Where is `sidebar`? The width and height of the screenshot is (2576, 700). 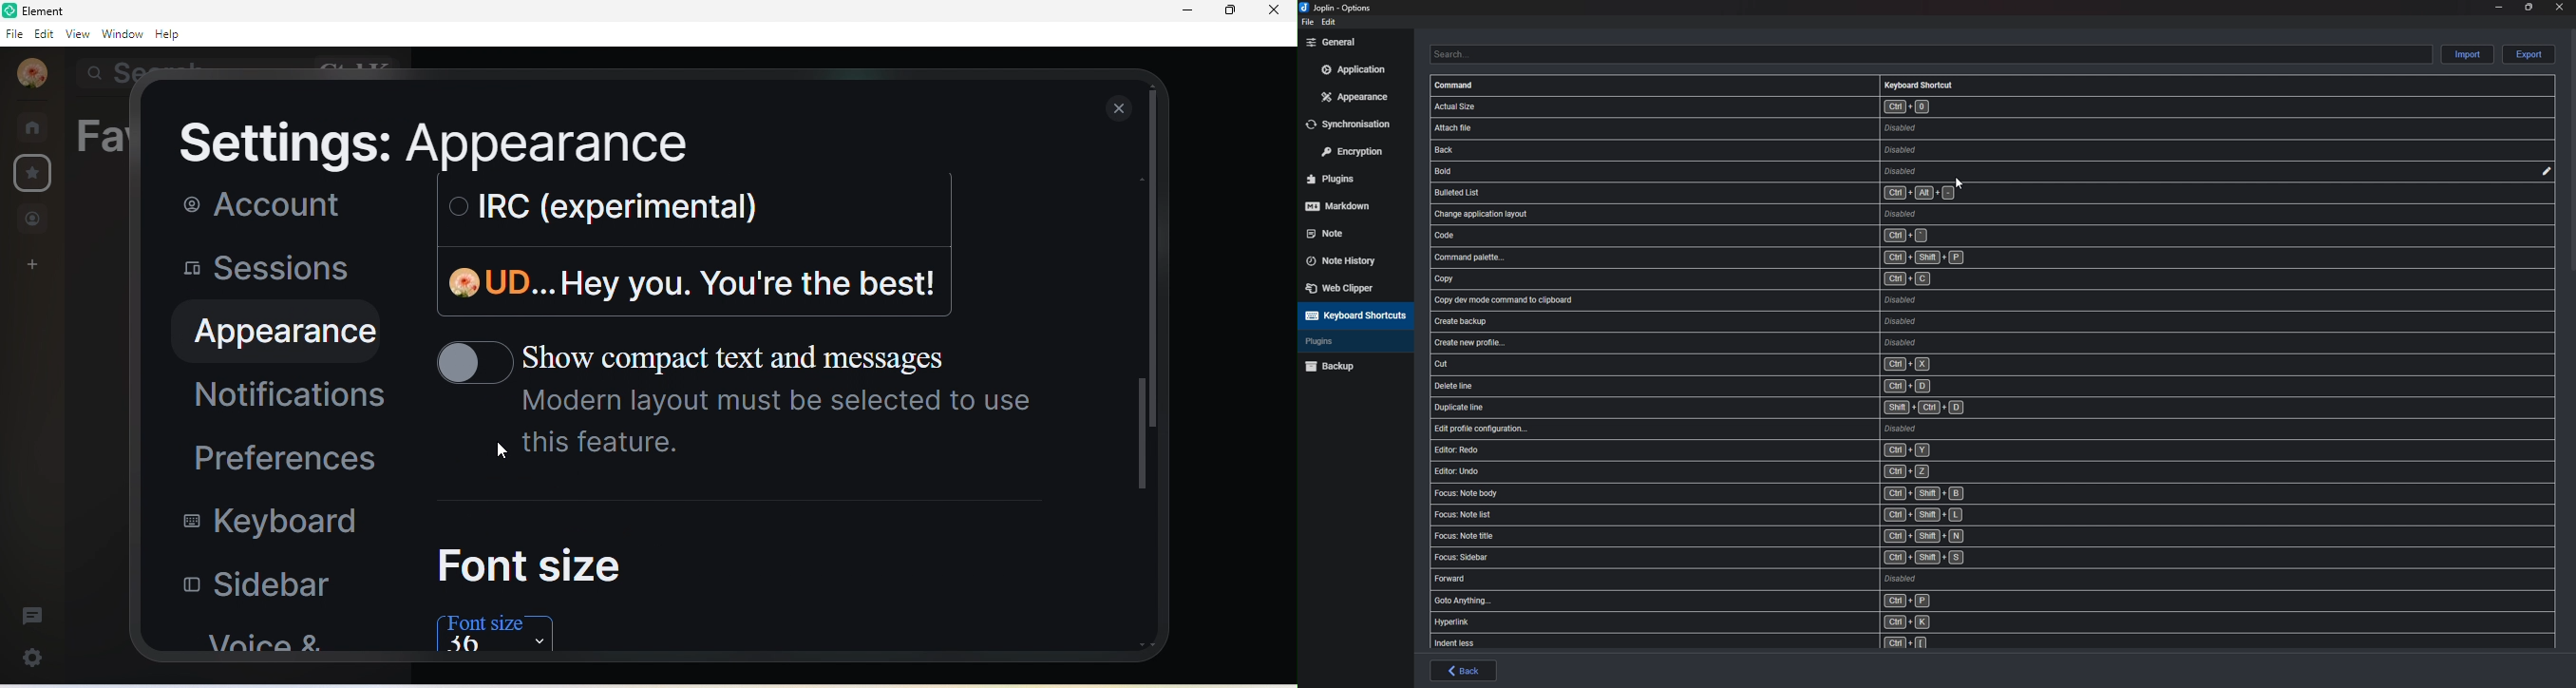 sidebar is located at coordinates (247, 588).